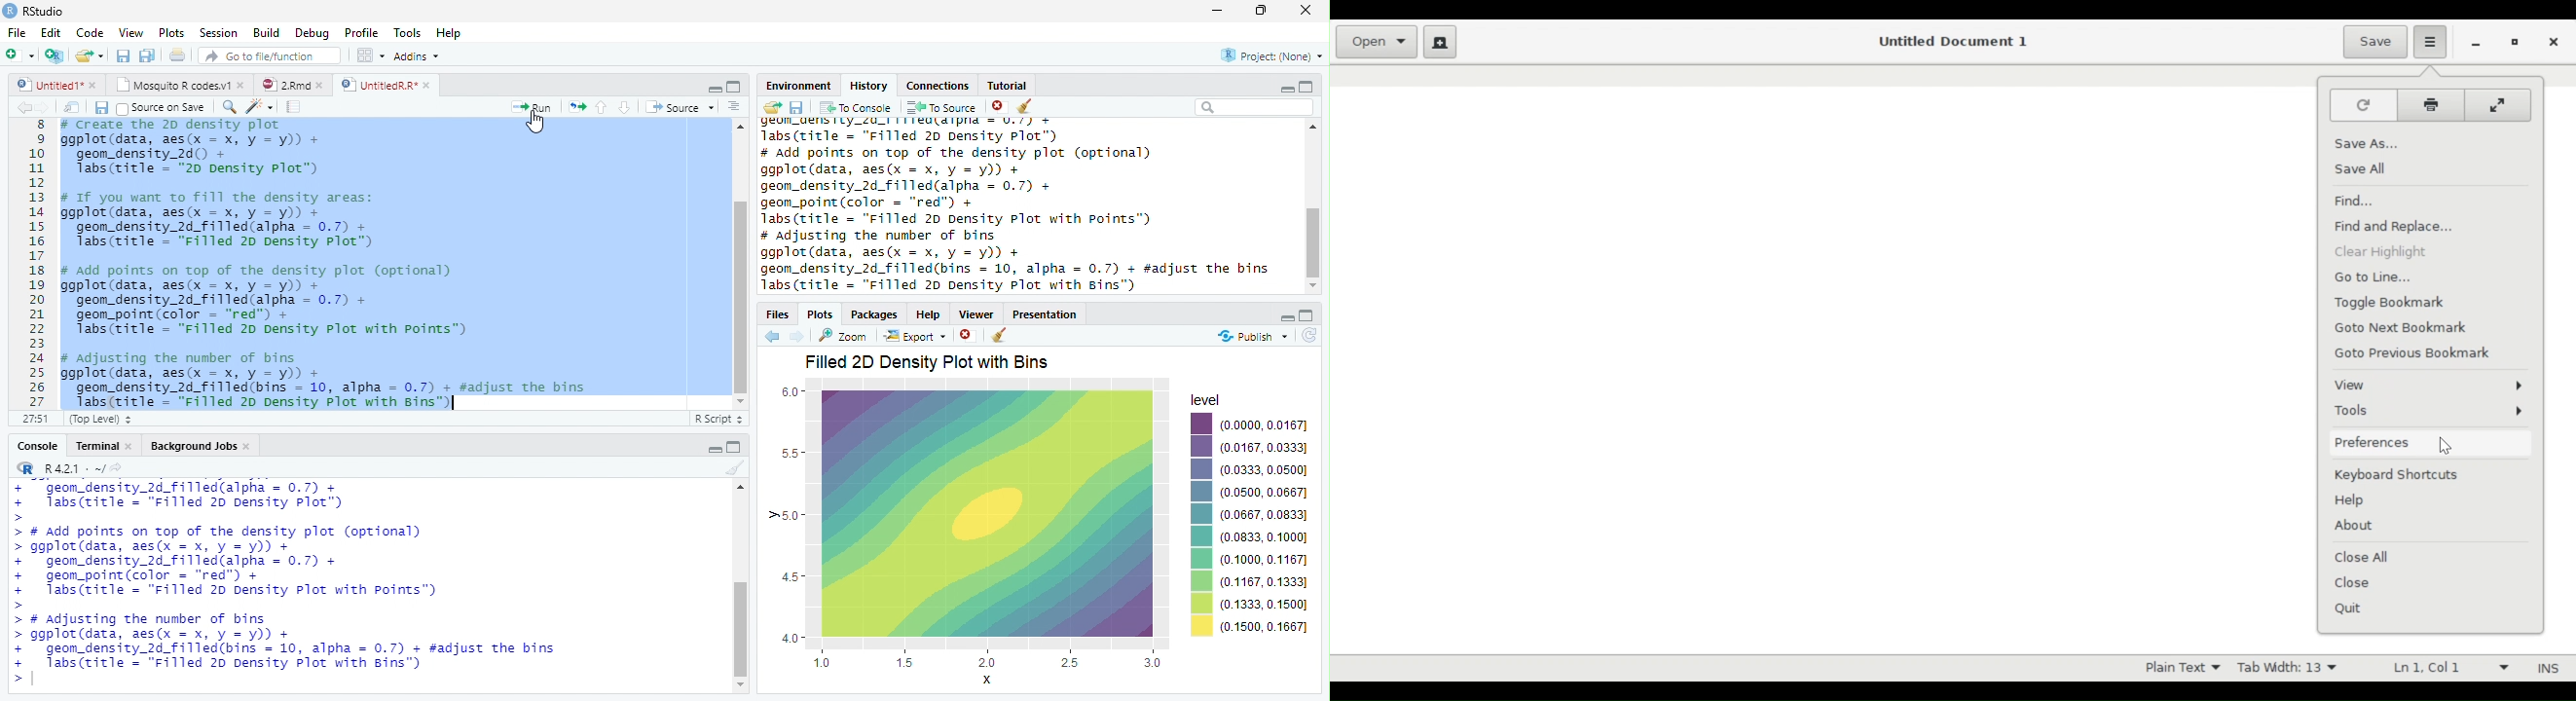 The height and width of the screenshot is (728, 2576). What do you see at coordinates (930, 363) in the screenshot?
I see `Filled 2D Density Plot with Bins` at bounding box center [930, 363].